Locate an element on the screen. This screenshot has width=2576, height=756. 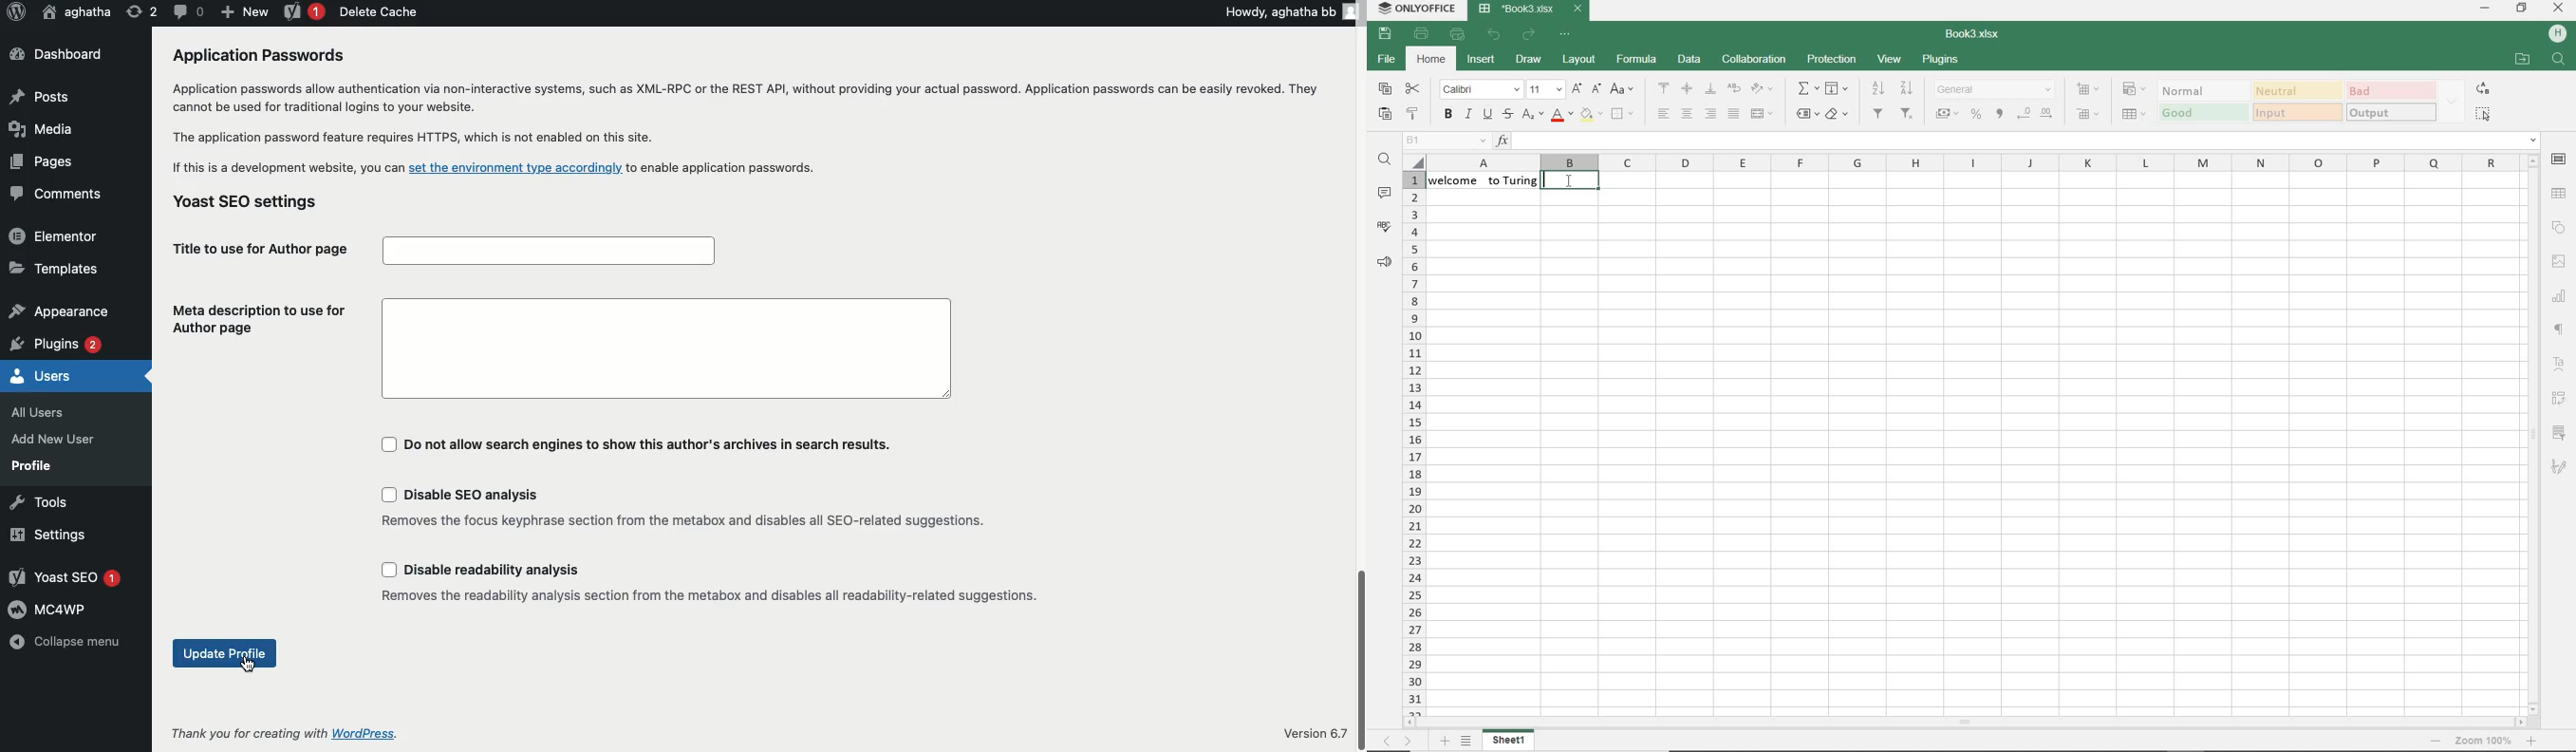
HP is located at coordinates (2556, 33).